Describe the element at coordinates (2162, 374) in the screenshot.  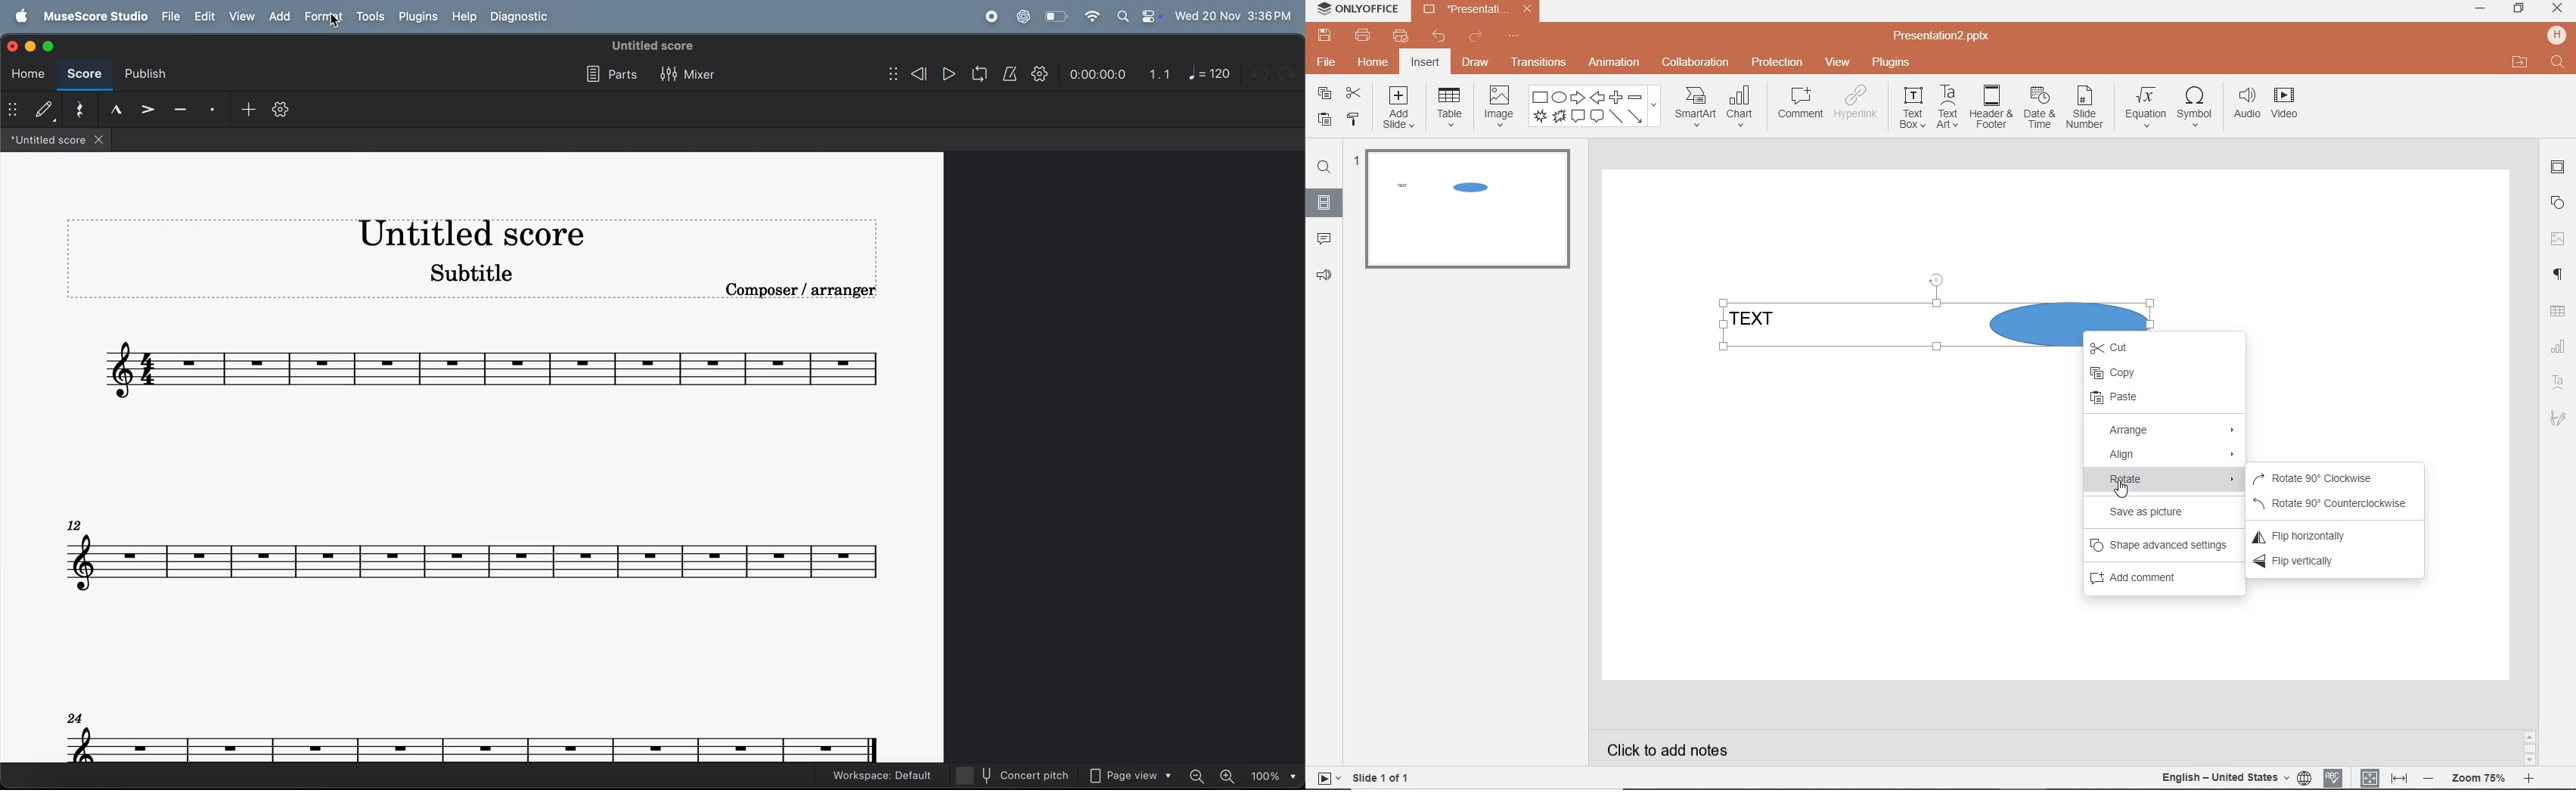
I see `copy` at that location.